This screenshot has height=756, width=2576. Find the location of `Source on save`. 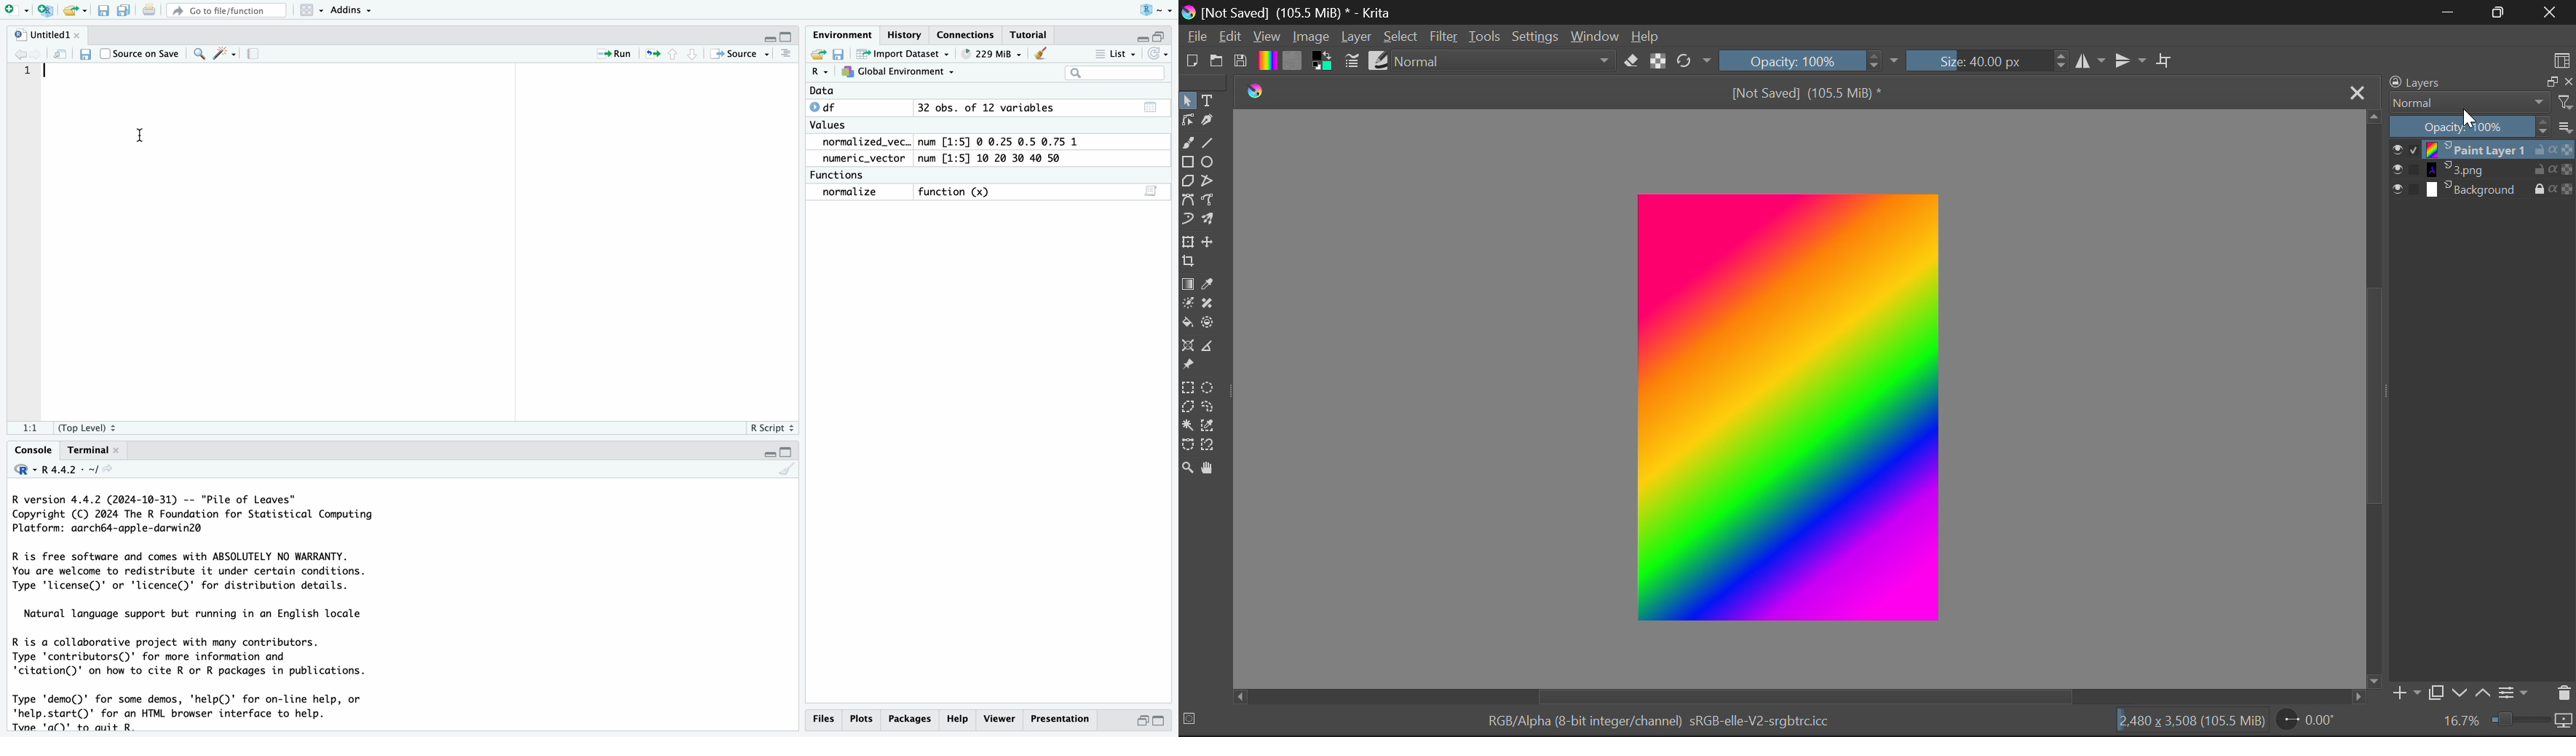

Source on save is located at coordinates (140, 53).